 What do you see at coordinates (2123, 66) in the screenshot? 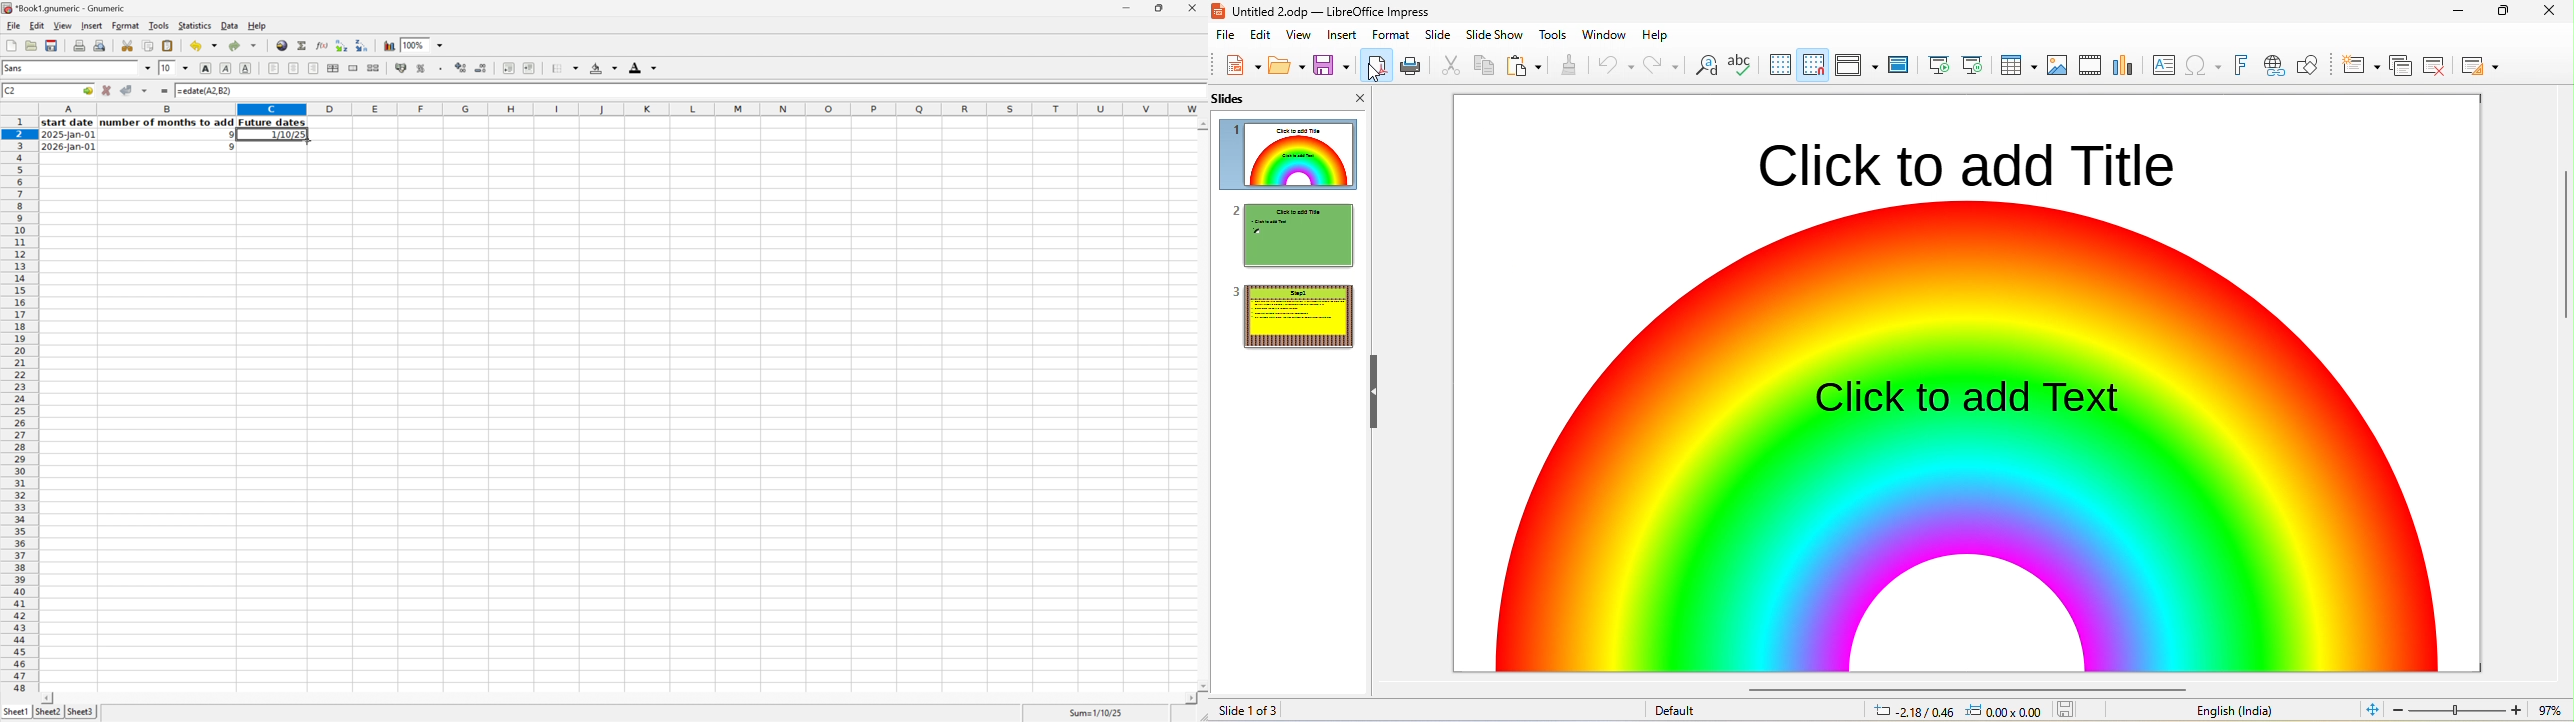
I see `chart` at bounding box center [2123, 66].